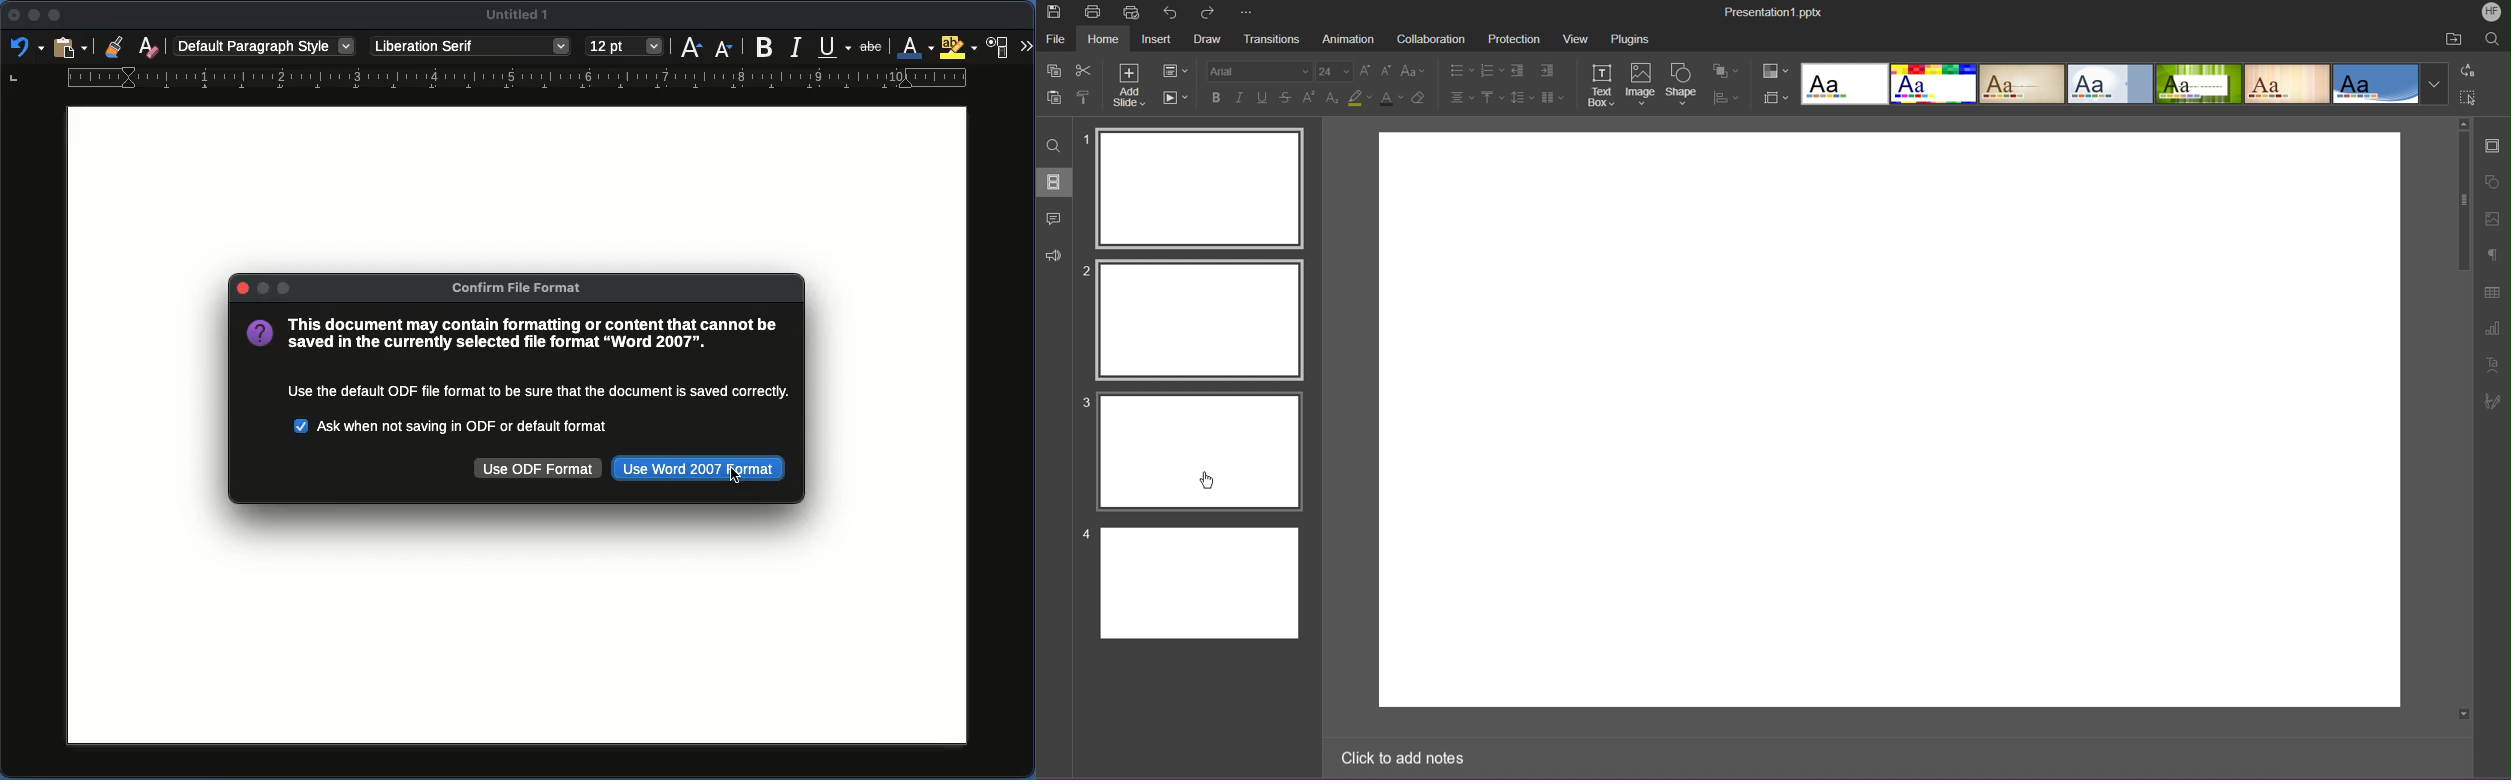  I want to click on Confirm file format, so click(522, 288).